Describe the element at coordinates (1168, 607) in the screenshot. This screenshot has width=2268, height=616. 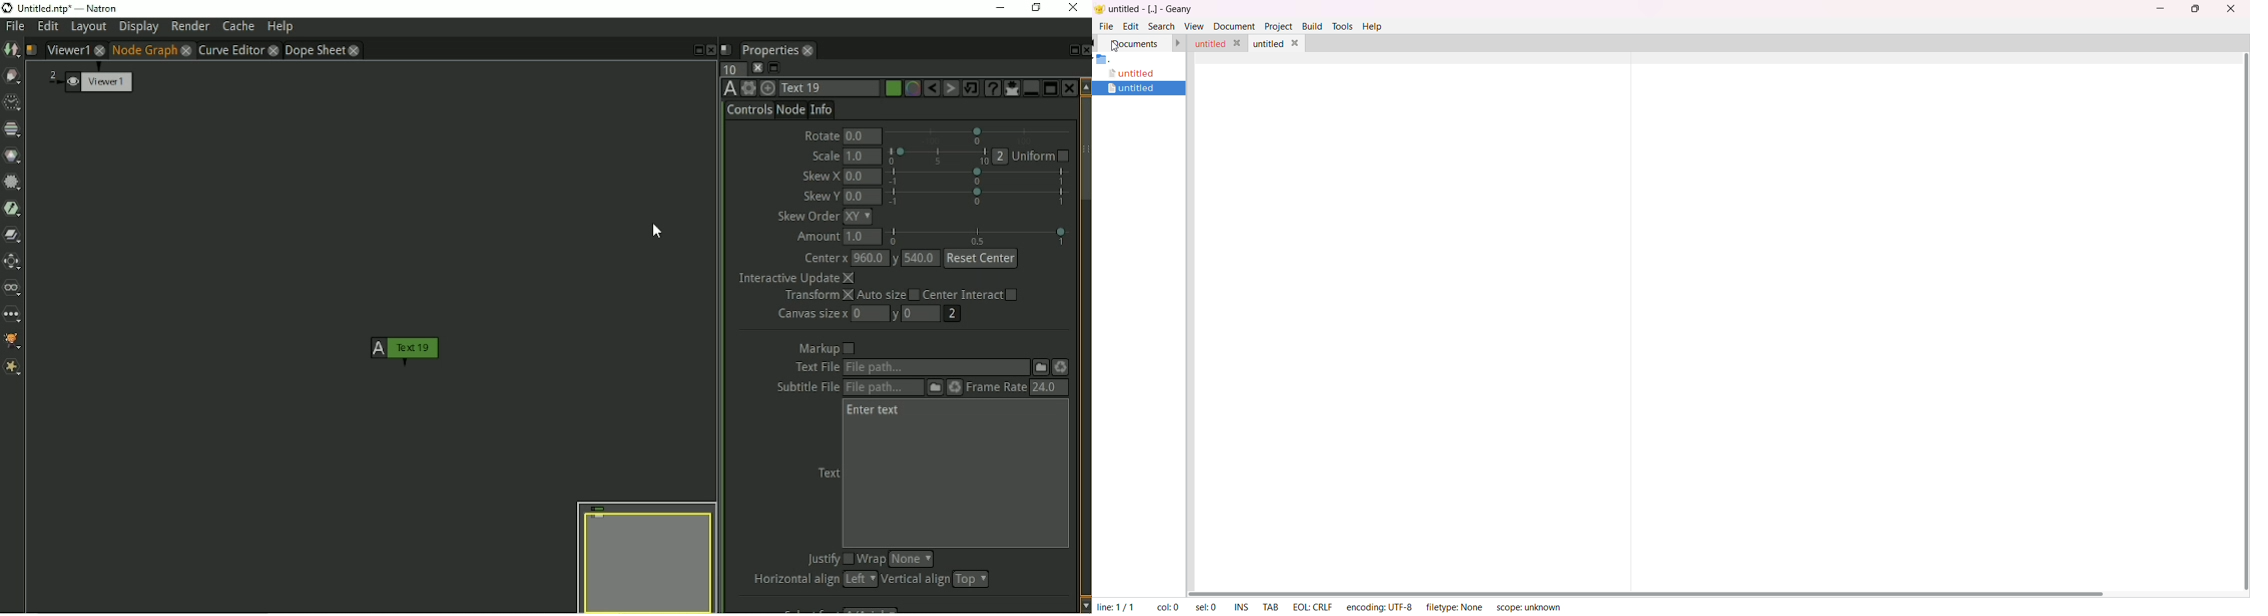
I see `col: 0` at that location.